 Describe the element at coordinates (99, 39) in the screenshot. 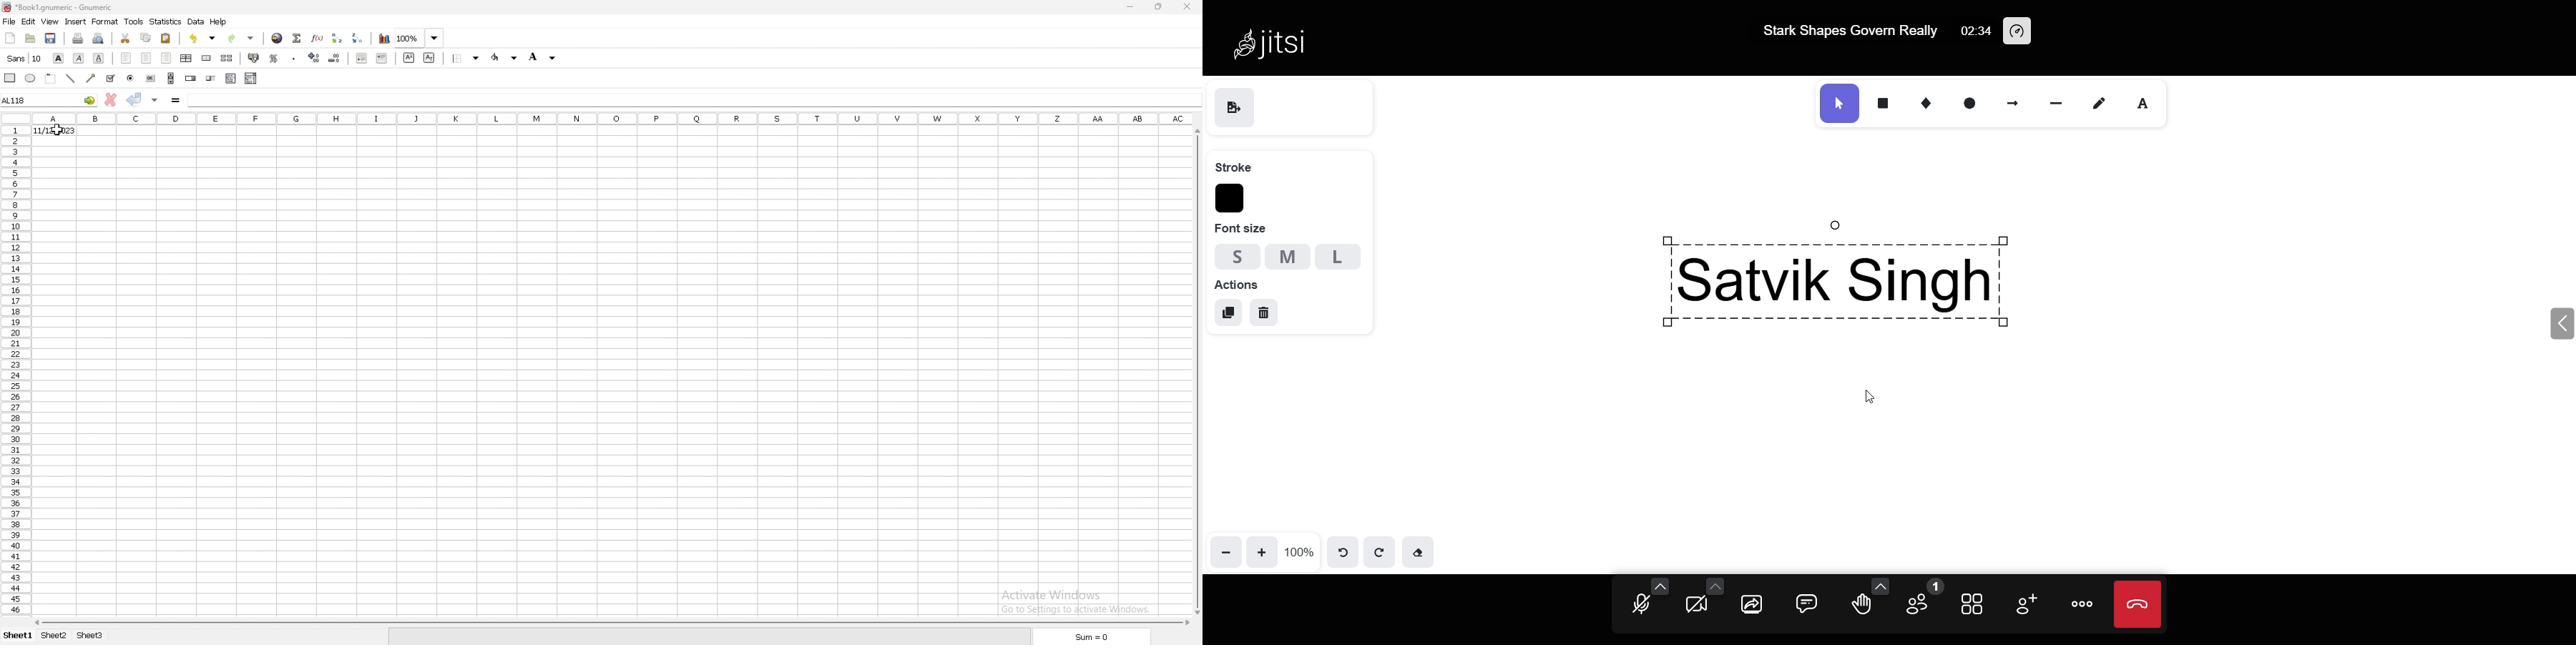

I see `print preview` at that location.